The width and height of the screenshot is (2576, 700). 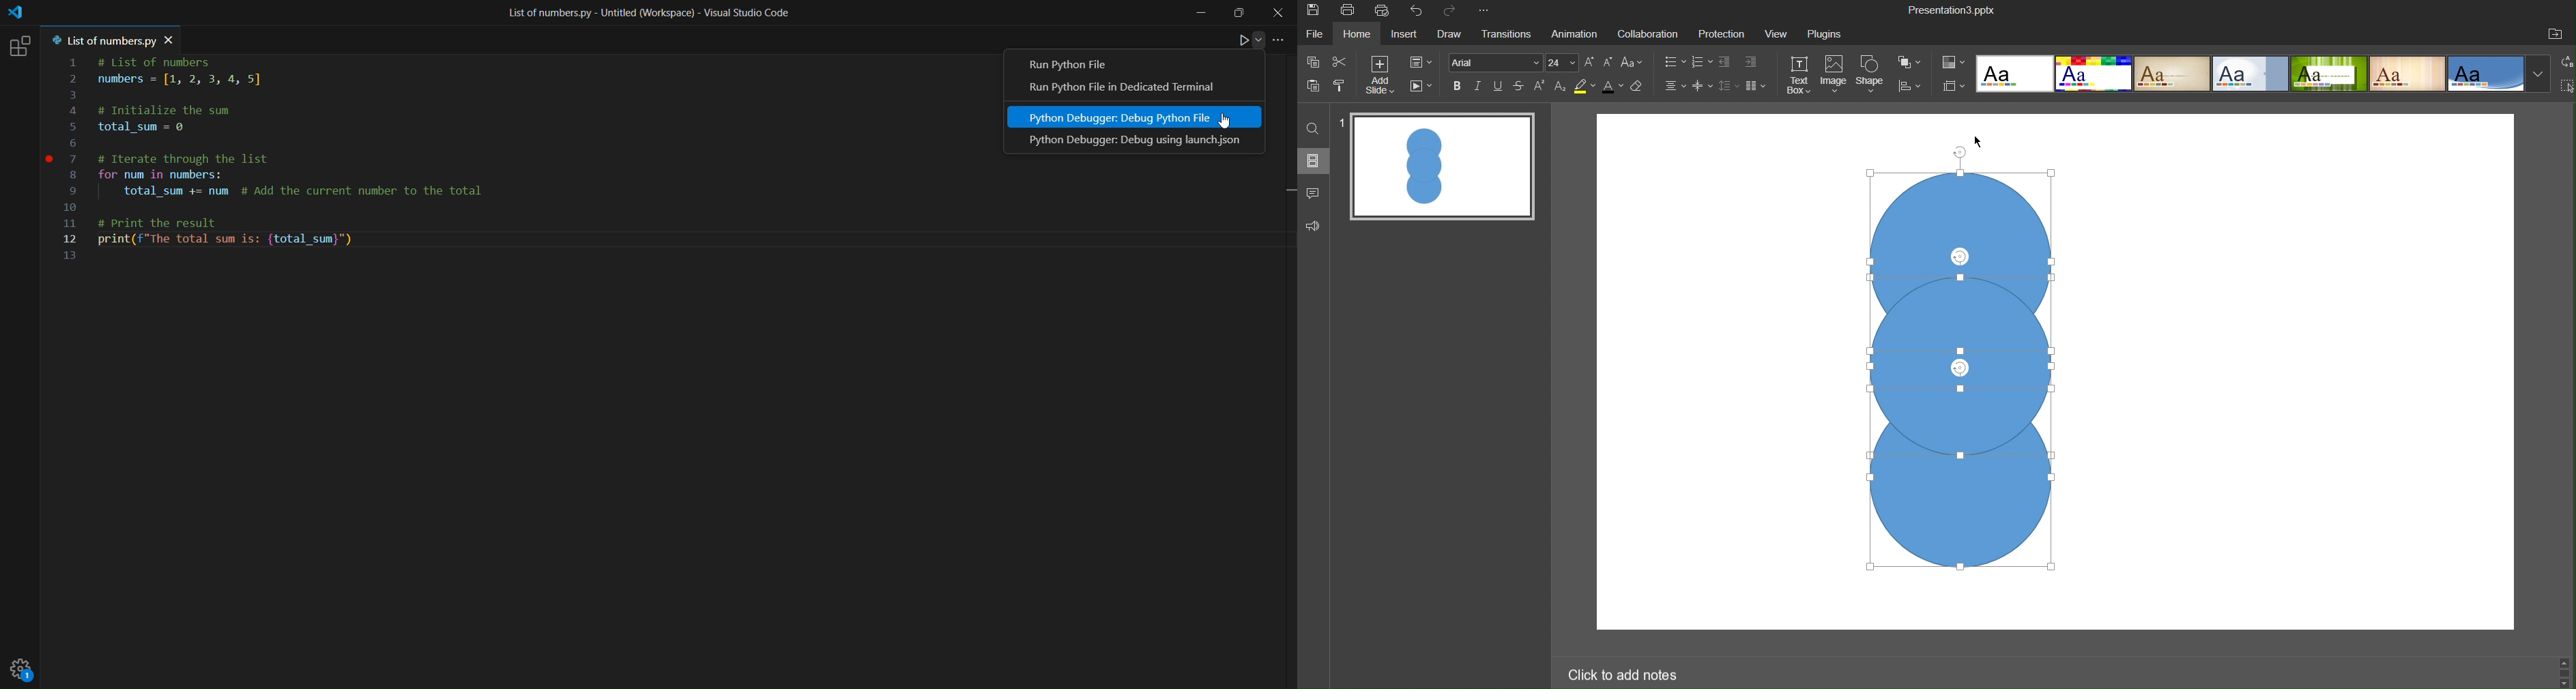 What do you see at coordinates (2565, 684) in the screenshot?
I see `Scroll down ` at bounding box center [2565, 684].